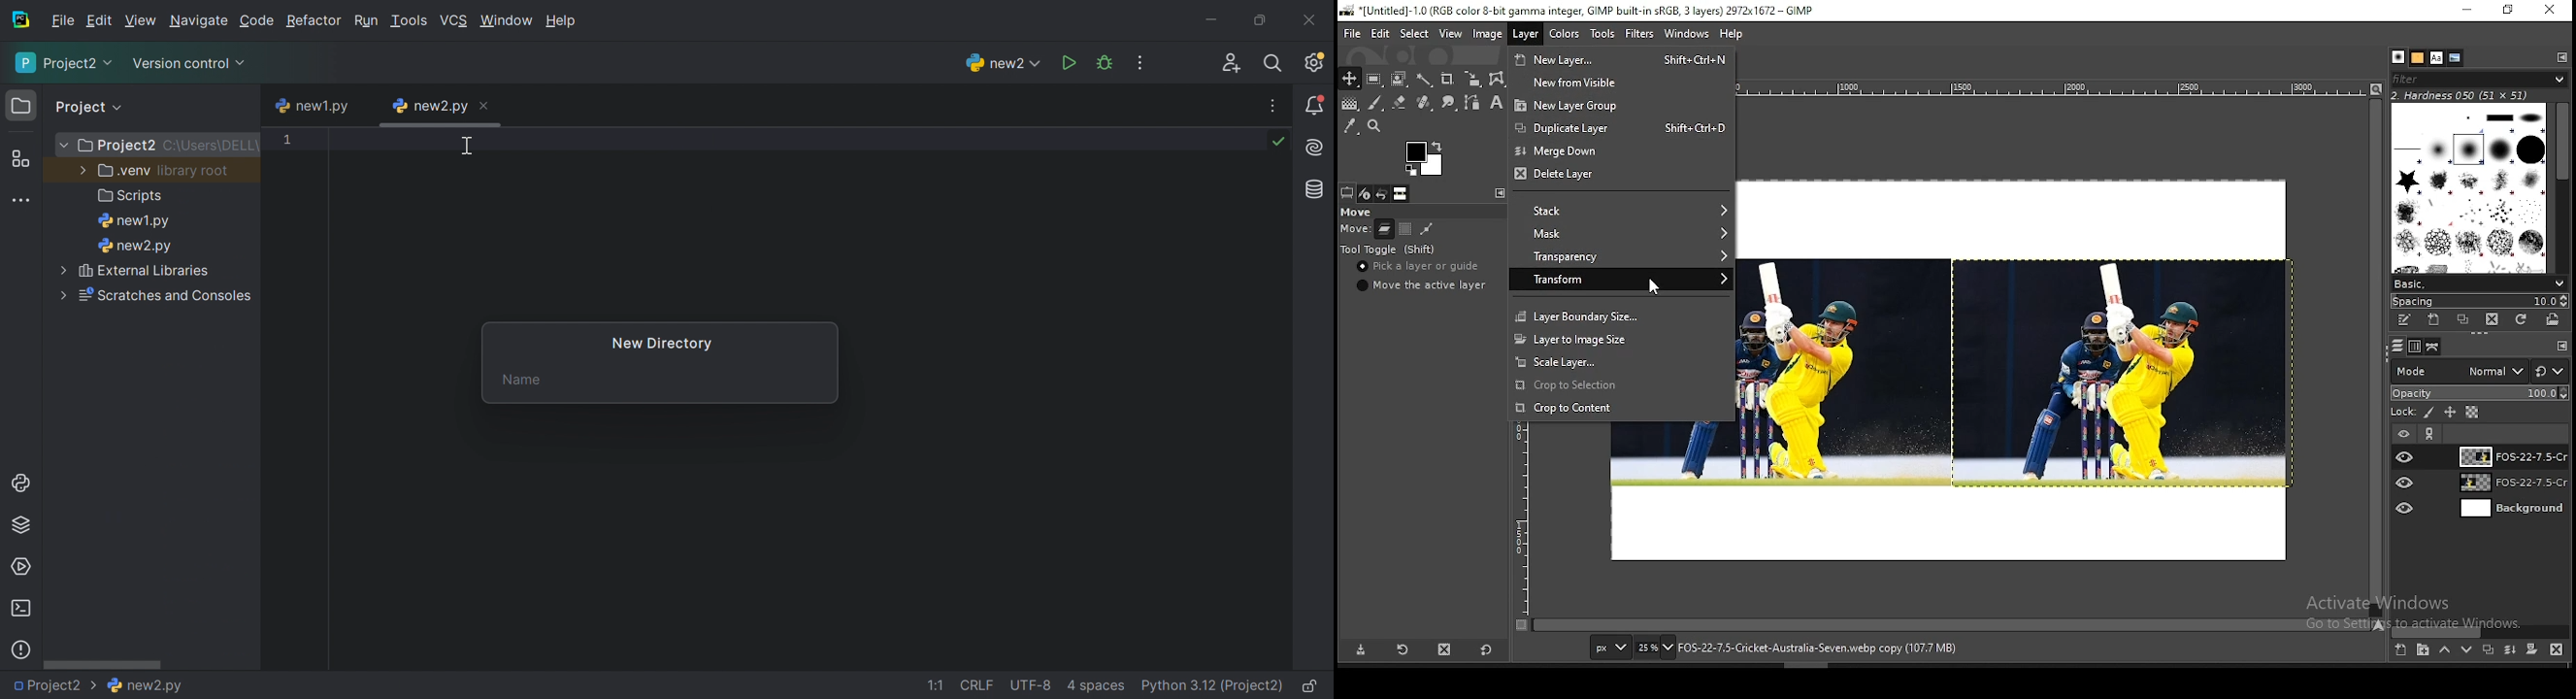 The width and height of the screenshot is (2576, 700). What do you see at coordinates (1657, 287) in the screenshot?
I see `cursor` at bounding box center [1657, 287].